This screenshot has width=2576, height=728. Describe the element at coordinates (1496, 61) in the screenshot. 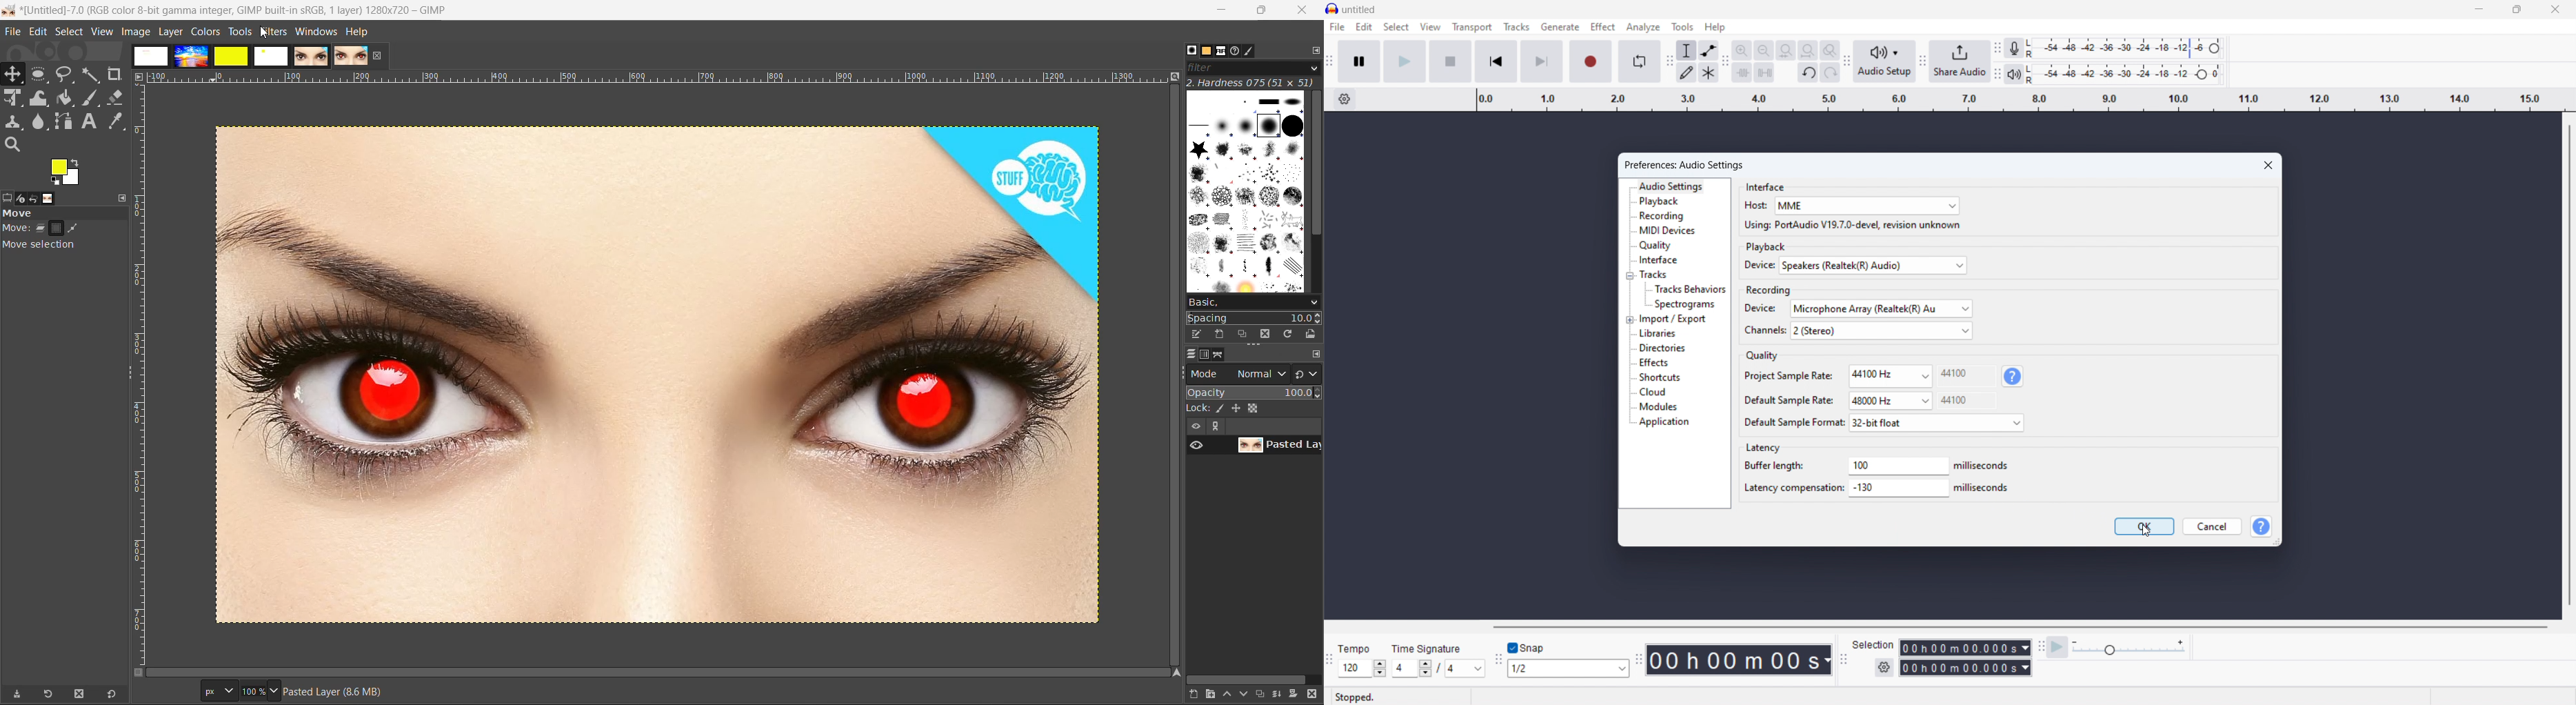

I see `skip to start` at that location.